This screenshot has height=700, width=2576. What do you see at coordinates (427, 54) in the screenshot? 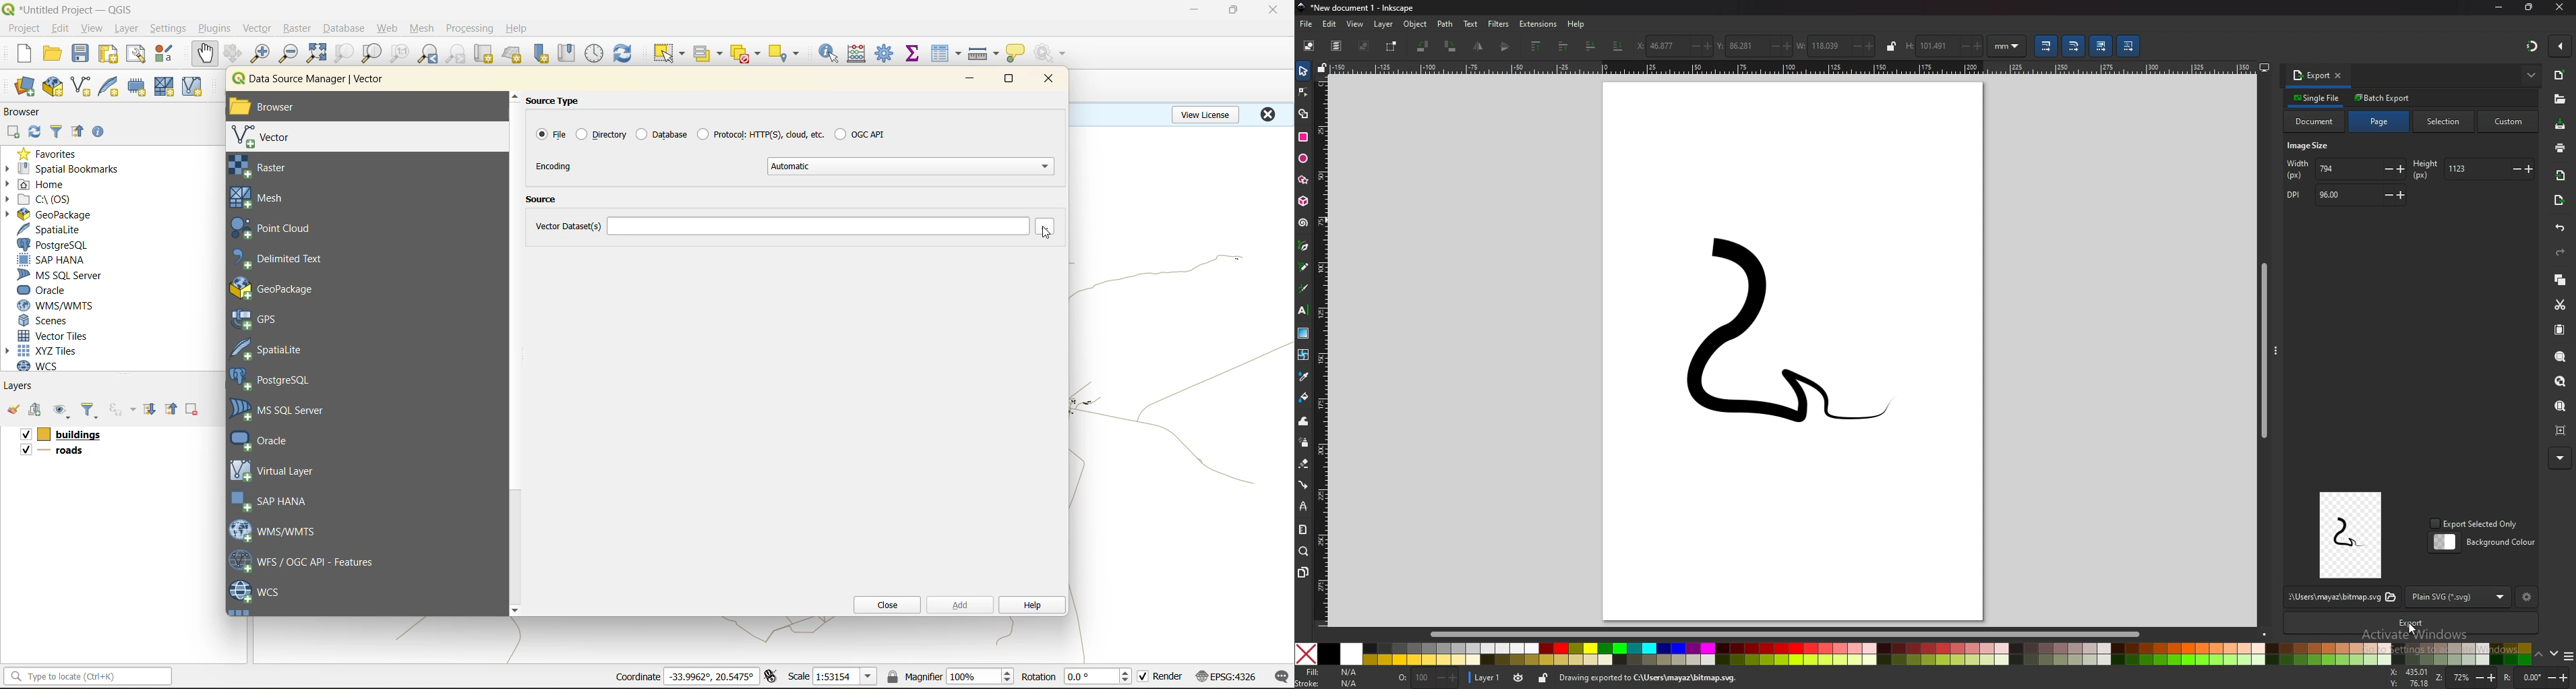
I see `zoom last` at bounding box center [427, 54].